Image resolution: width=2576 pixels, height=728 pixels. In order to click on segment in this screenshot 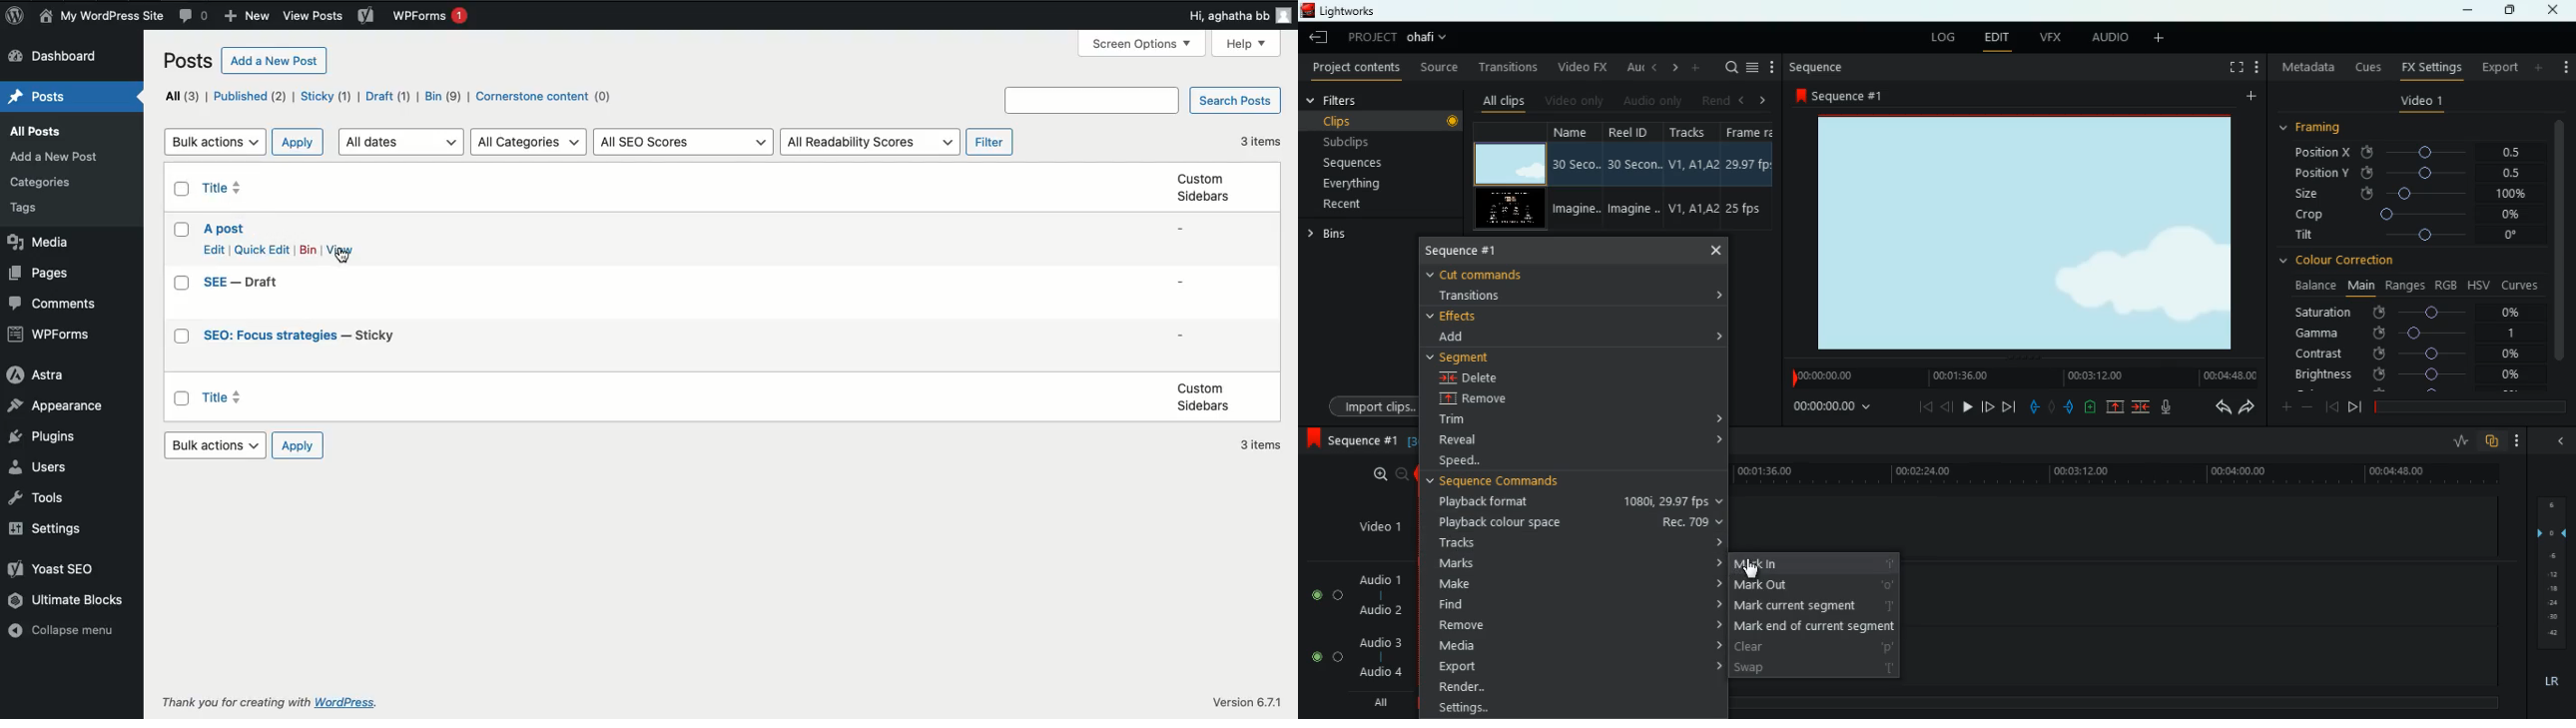, I will do `click(1471, 358)`.